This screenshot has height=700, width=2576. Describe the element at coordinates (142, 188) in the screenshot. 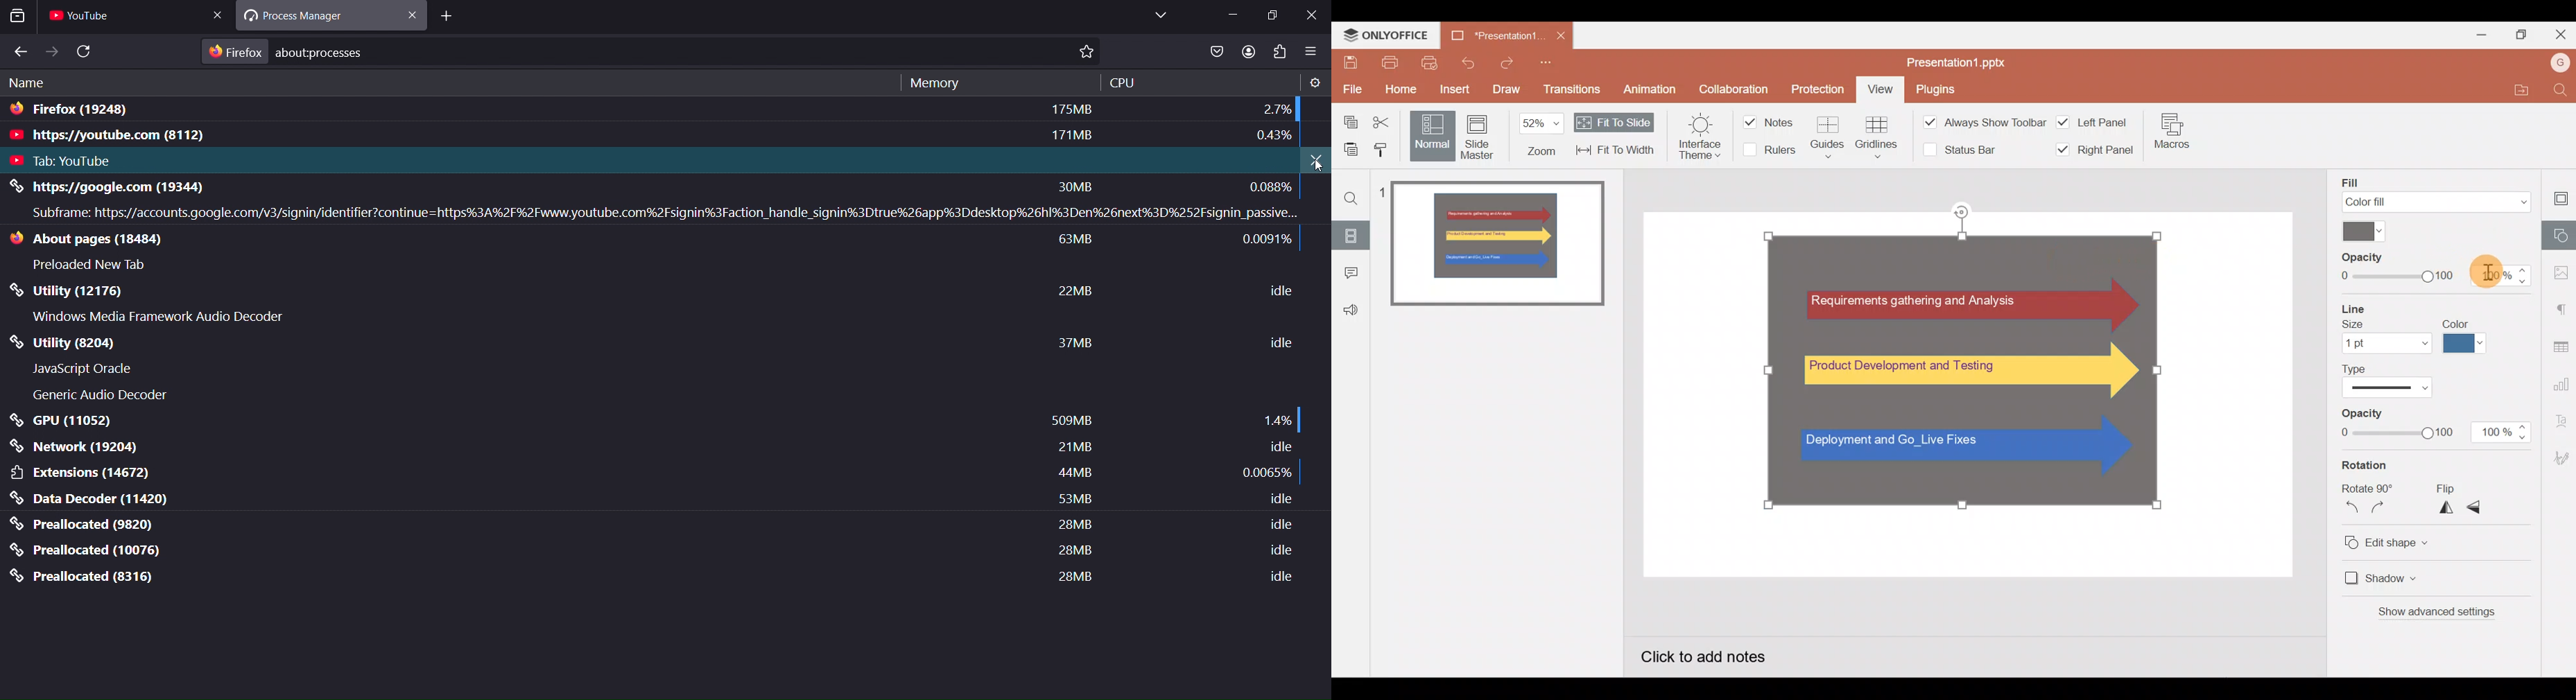

I see `https:/google.com(19344)` at that location.